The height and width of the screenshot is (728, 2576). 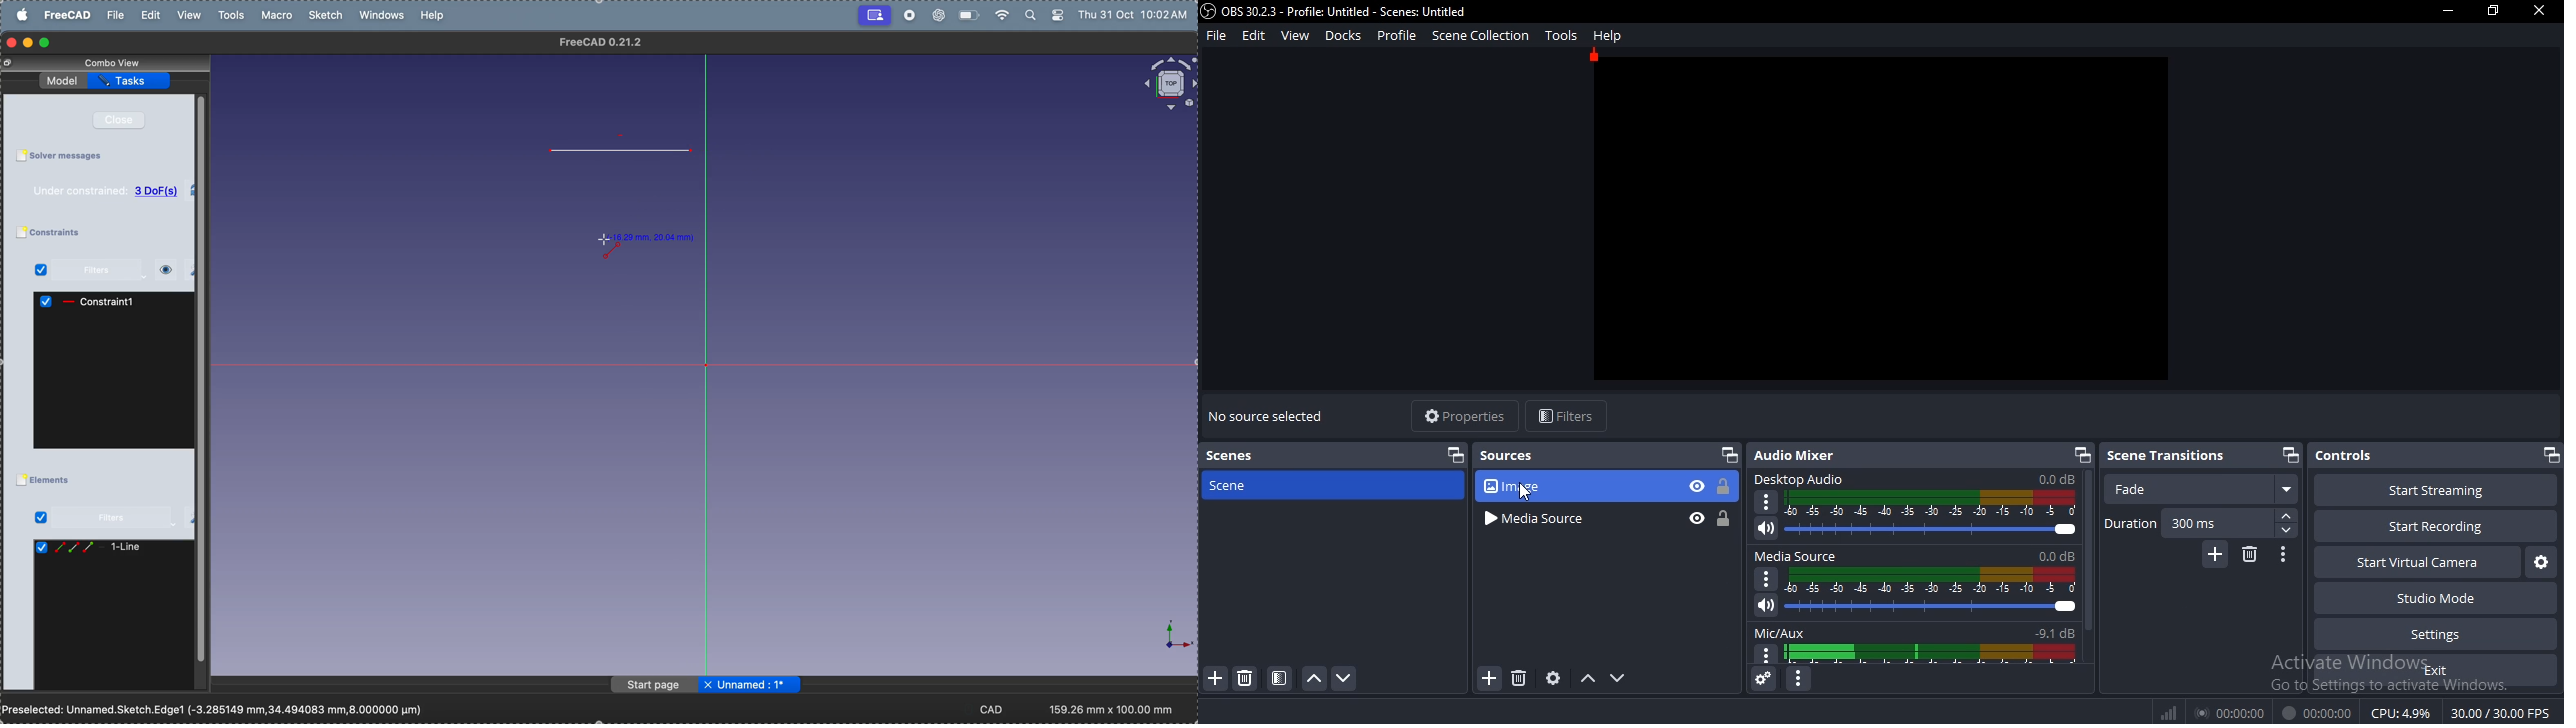 I want to click on filters, so click(x=1569, y=414).